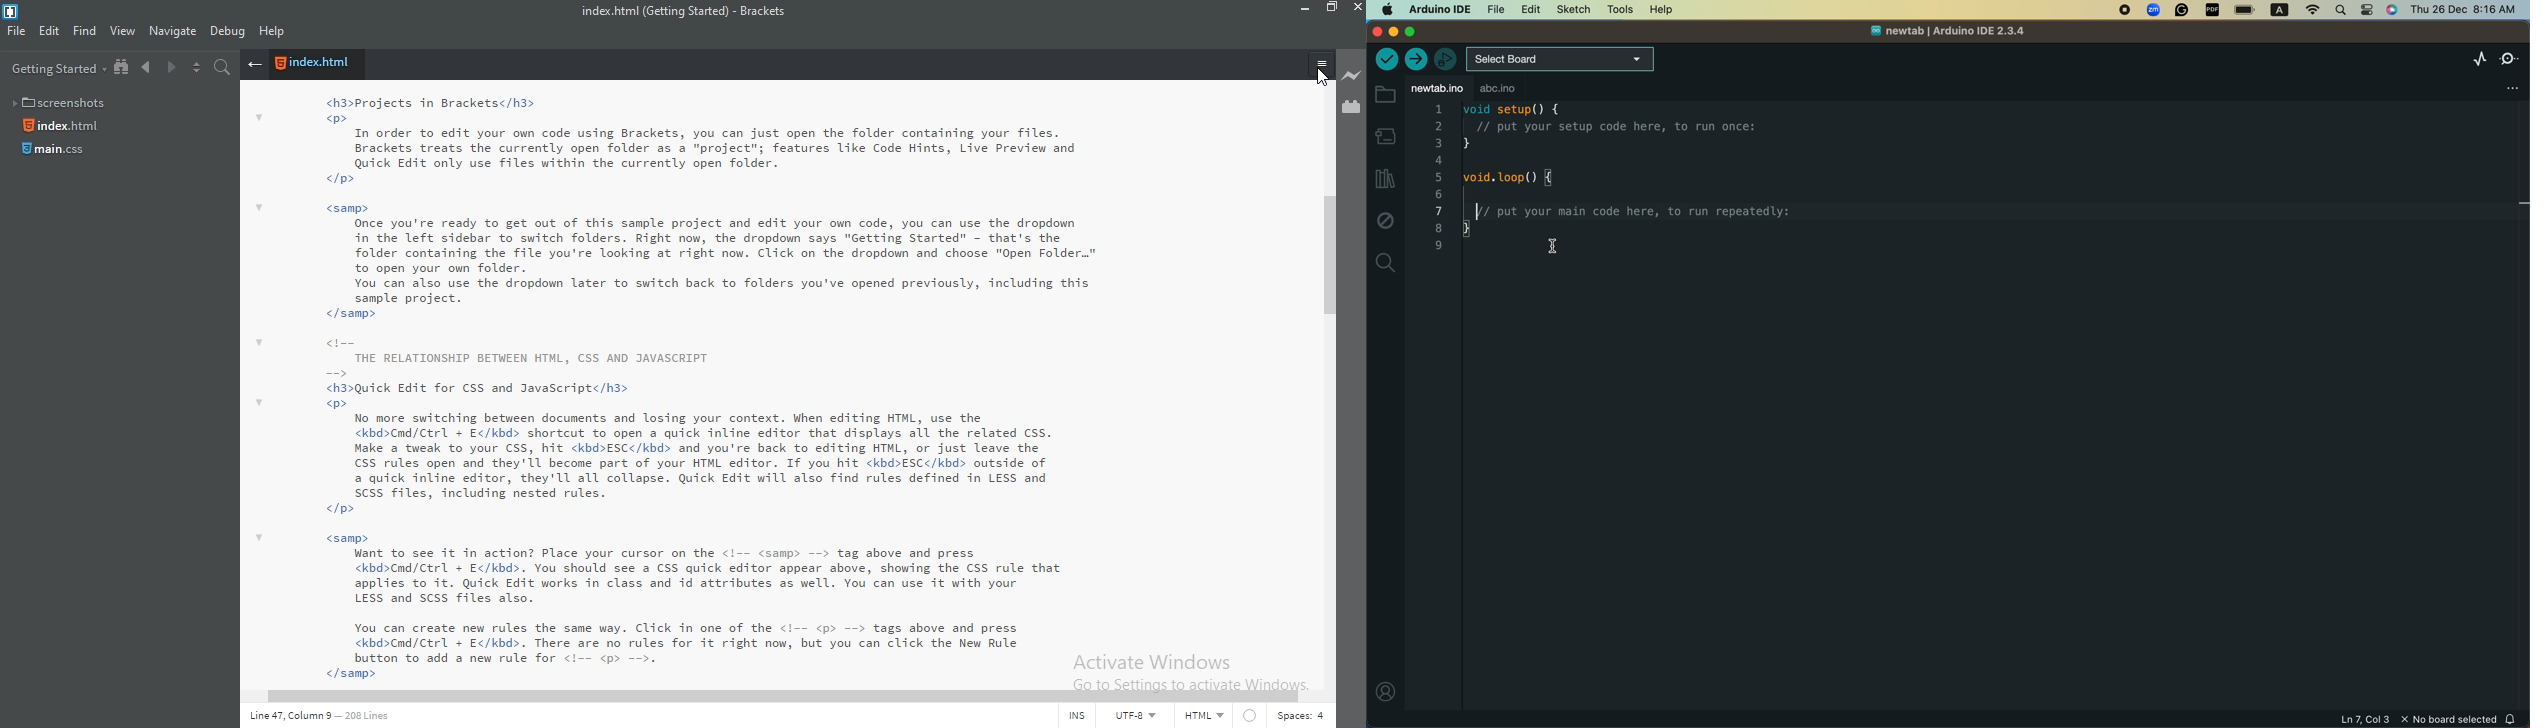  Describe the element at coordinates (2246, 10) in the screenshot. I see `charge` at that location.